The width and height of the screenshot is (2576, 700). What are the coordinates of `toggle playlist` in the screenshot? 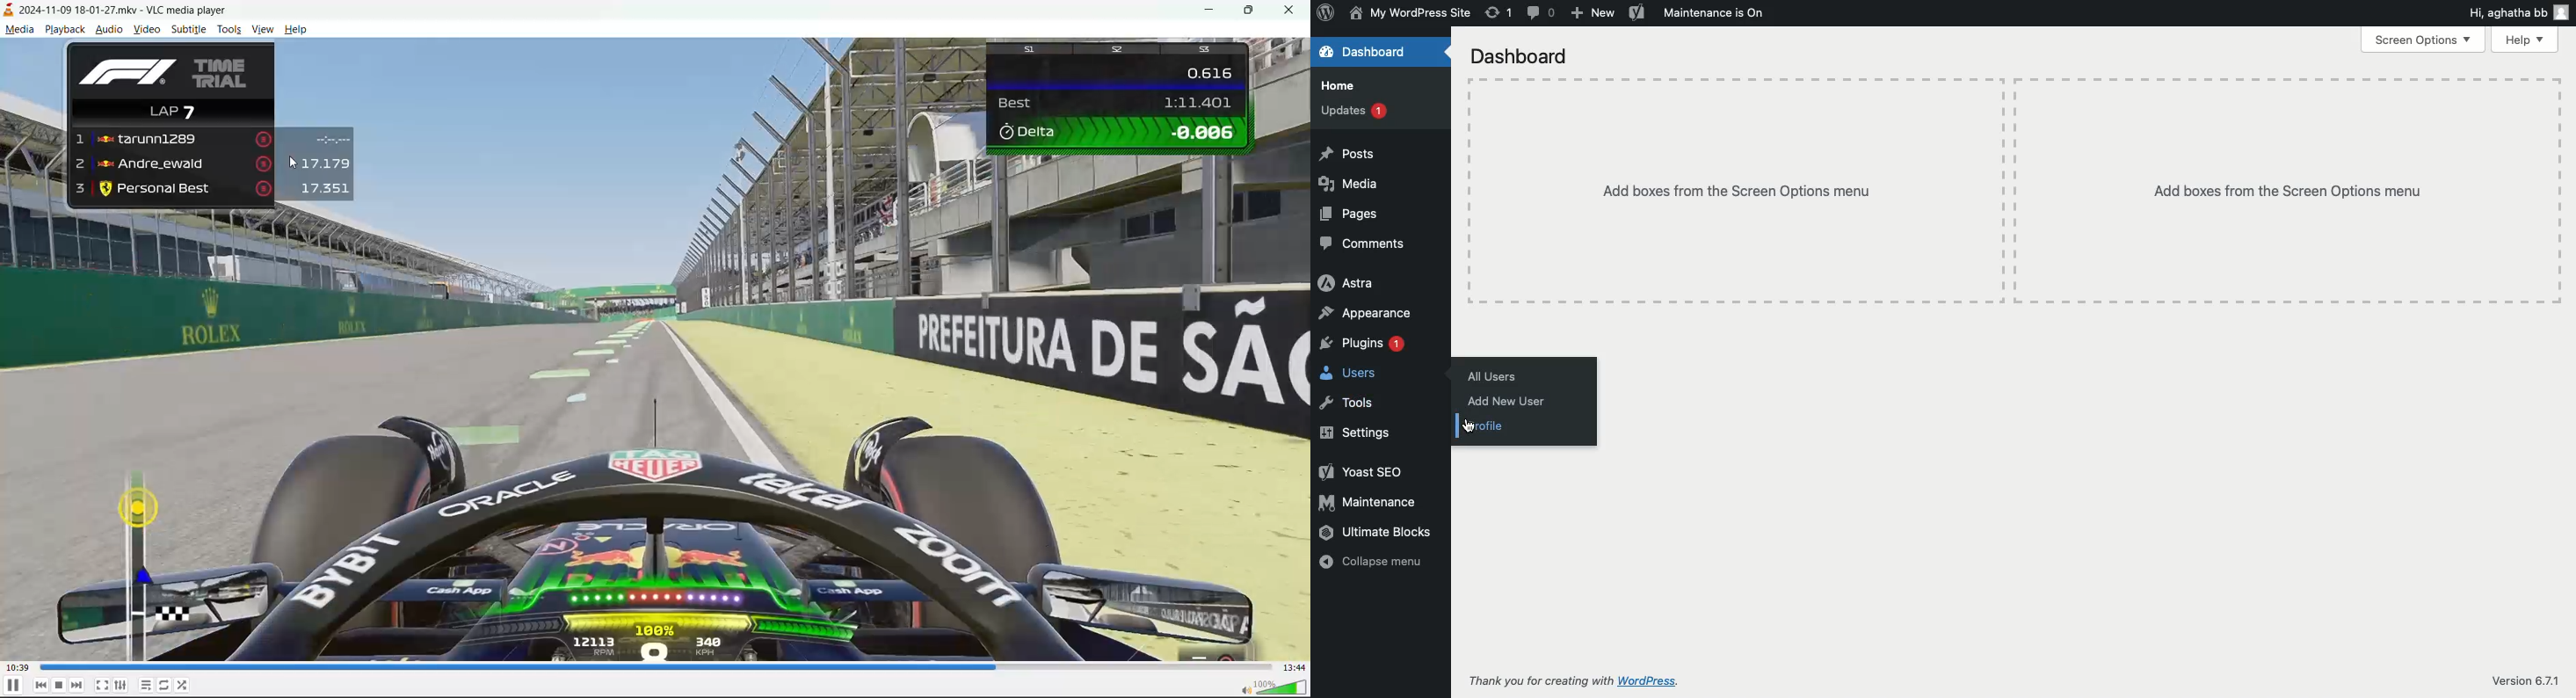 It's located at (145, 686).